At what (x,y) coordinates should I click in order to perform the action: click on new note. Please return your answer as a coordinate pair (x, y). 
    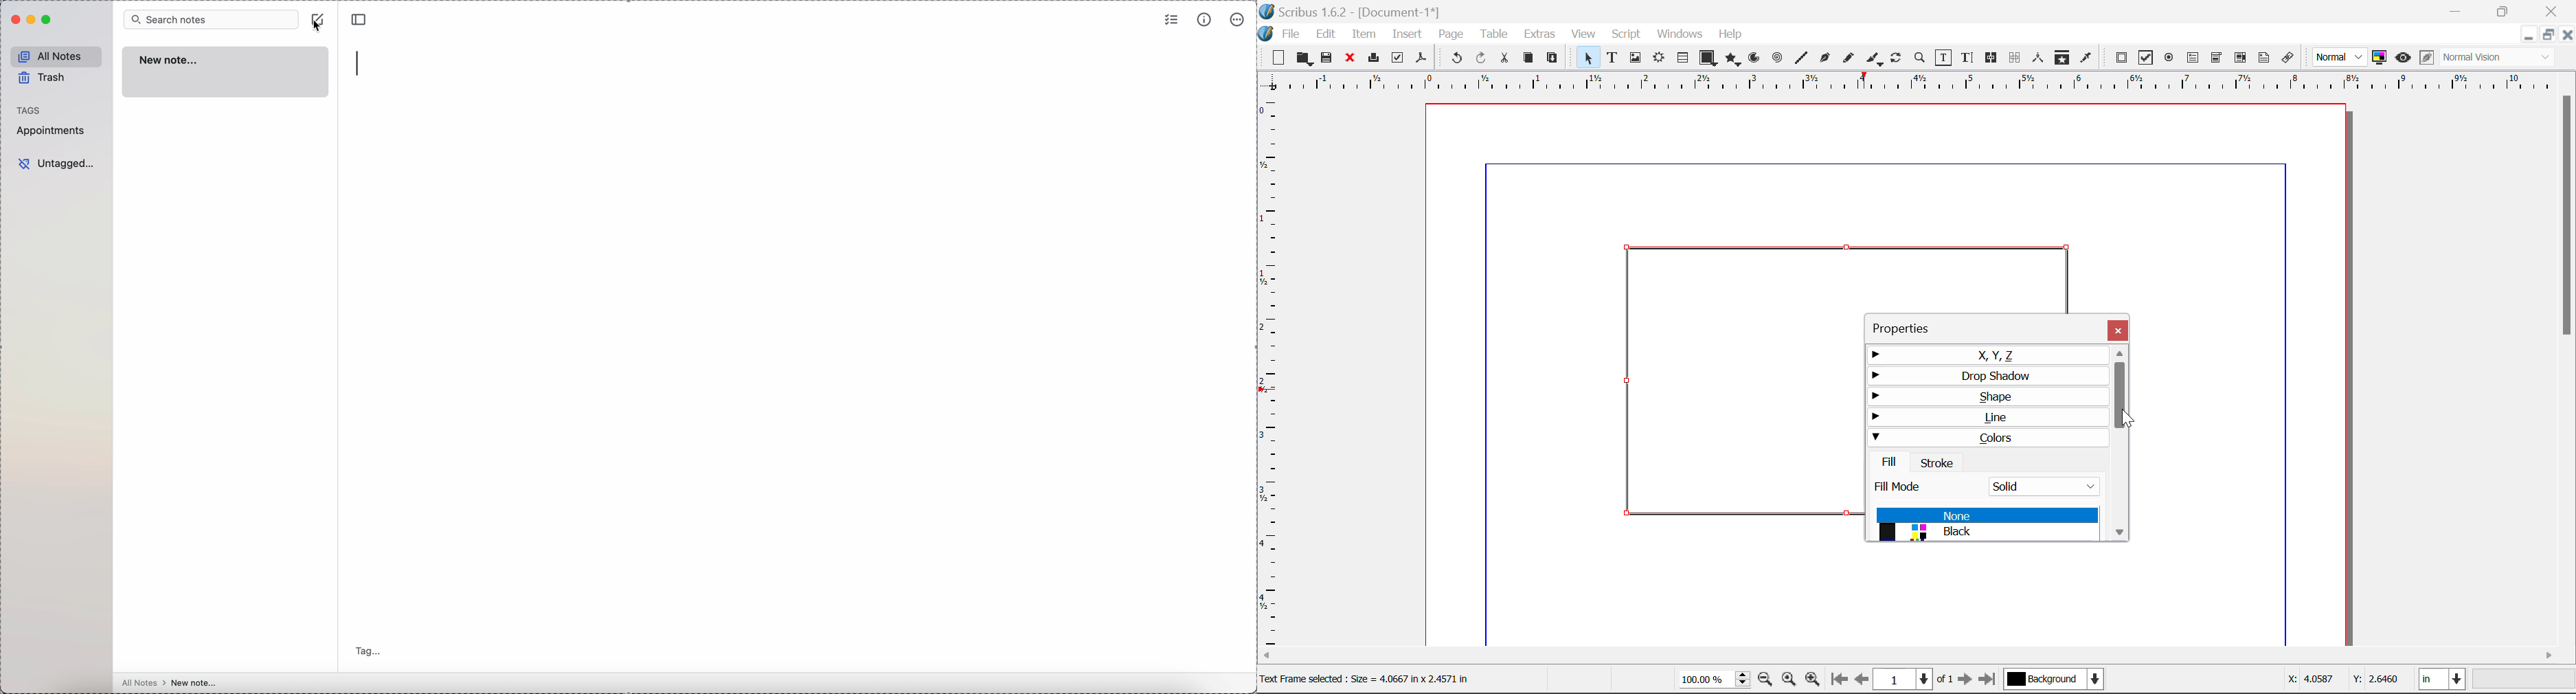
    Looking at the image, I should click on (225, 72).